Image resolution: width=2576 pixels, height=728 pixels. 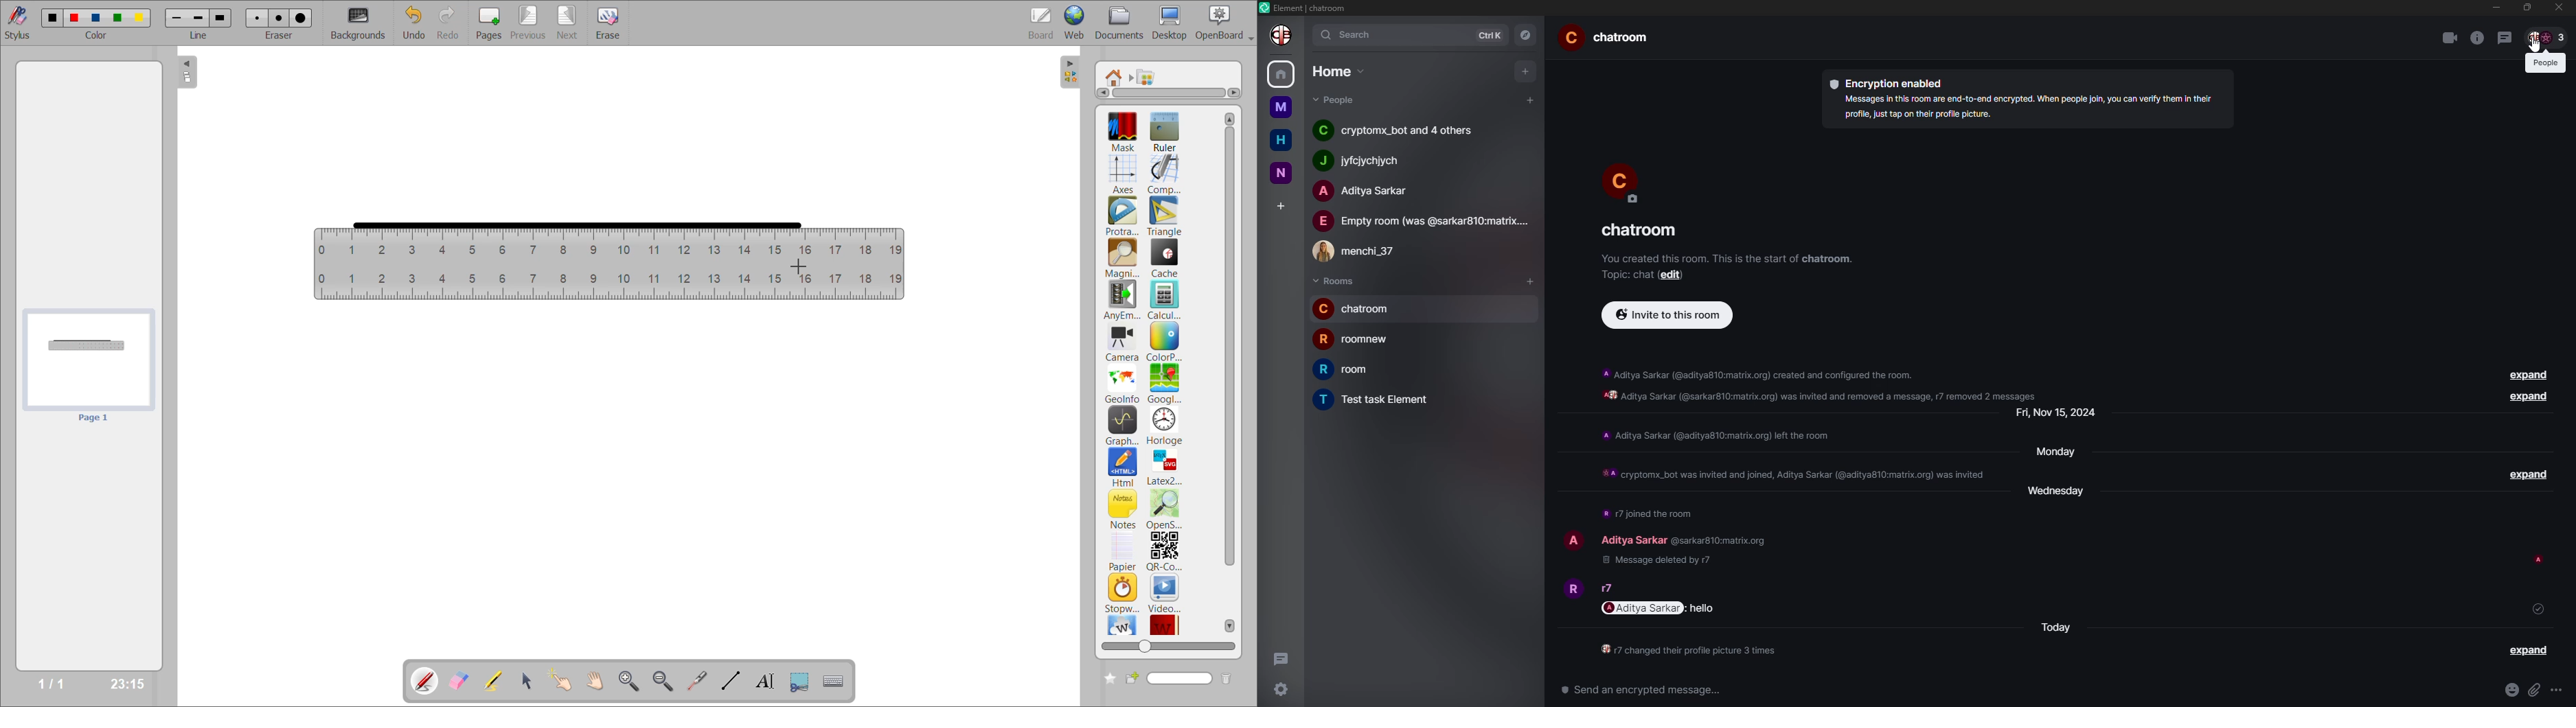 What do you see at coordinates (1280, 689) in the screenshot?
I see `settings` at bounding box center [1280, 689].